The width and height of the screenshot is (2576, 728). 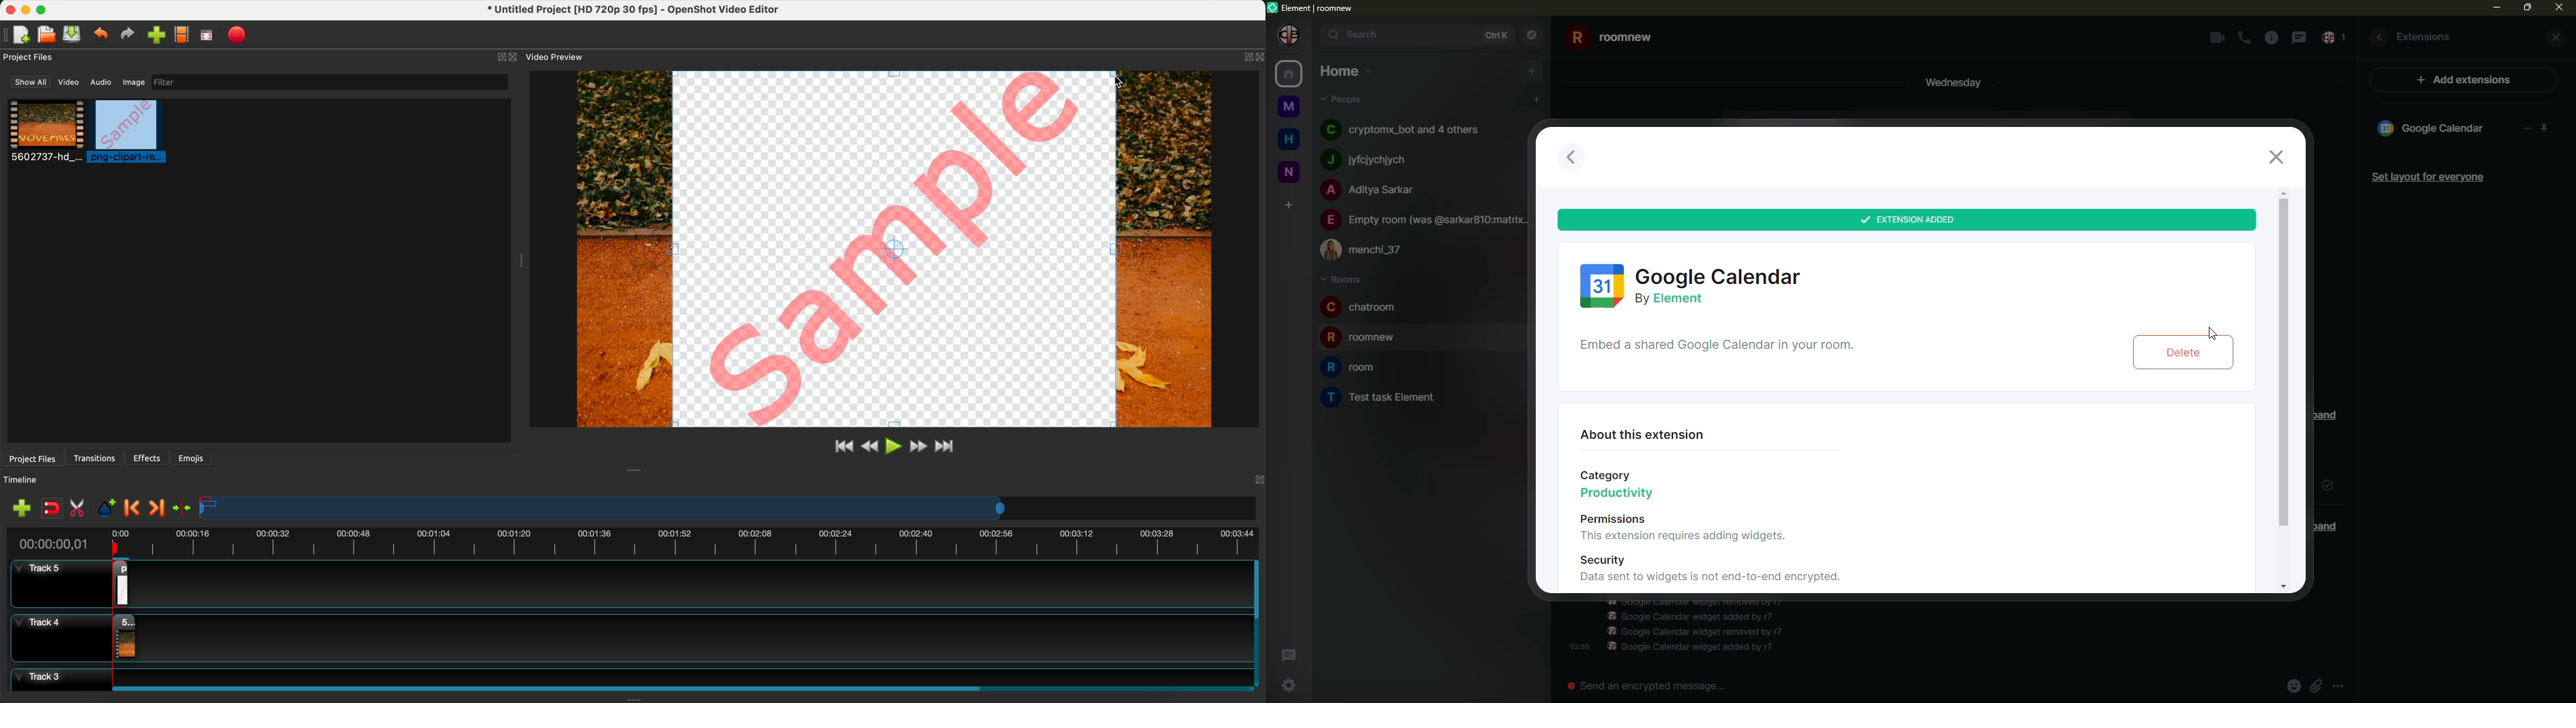 I want to click on add extension info, so click(x=2461, y=470).